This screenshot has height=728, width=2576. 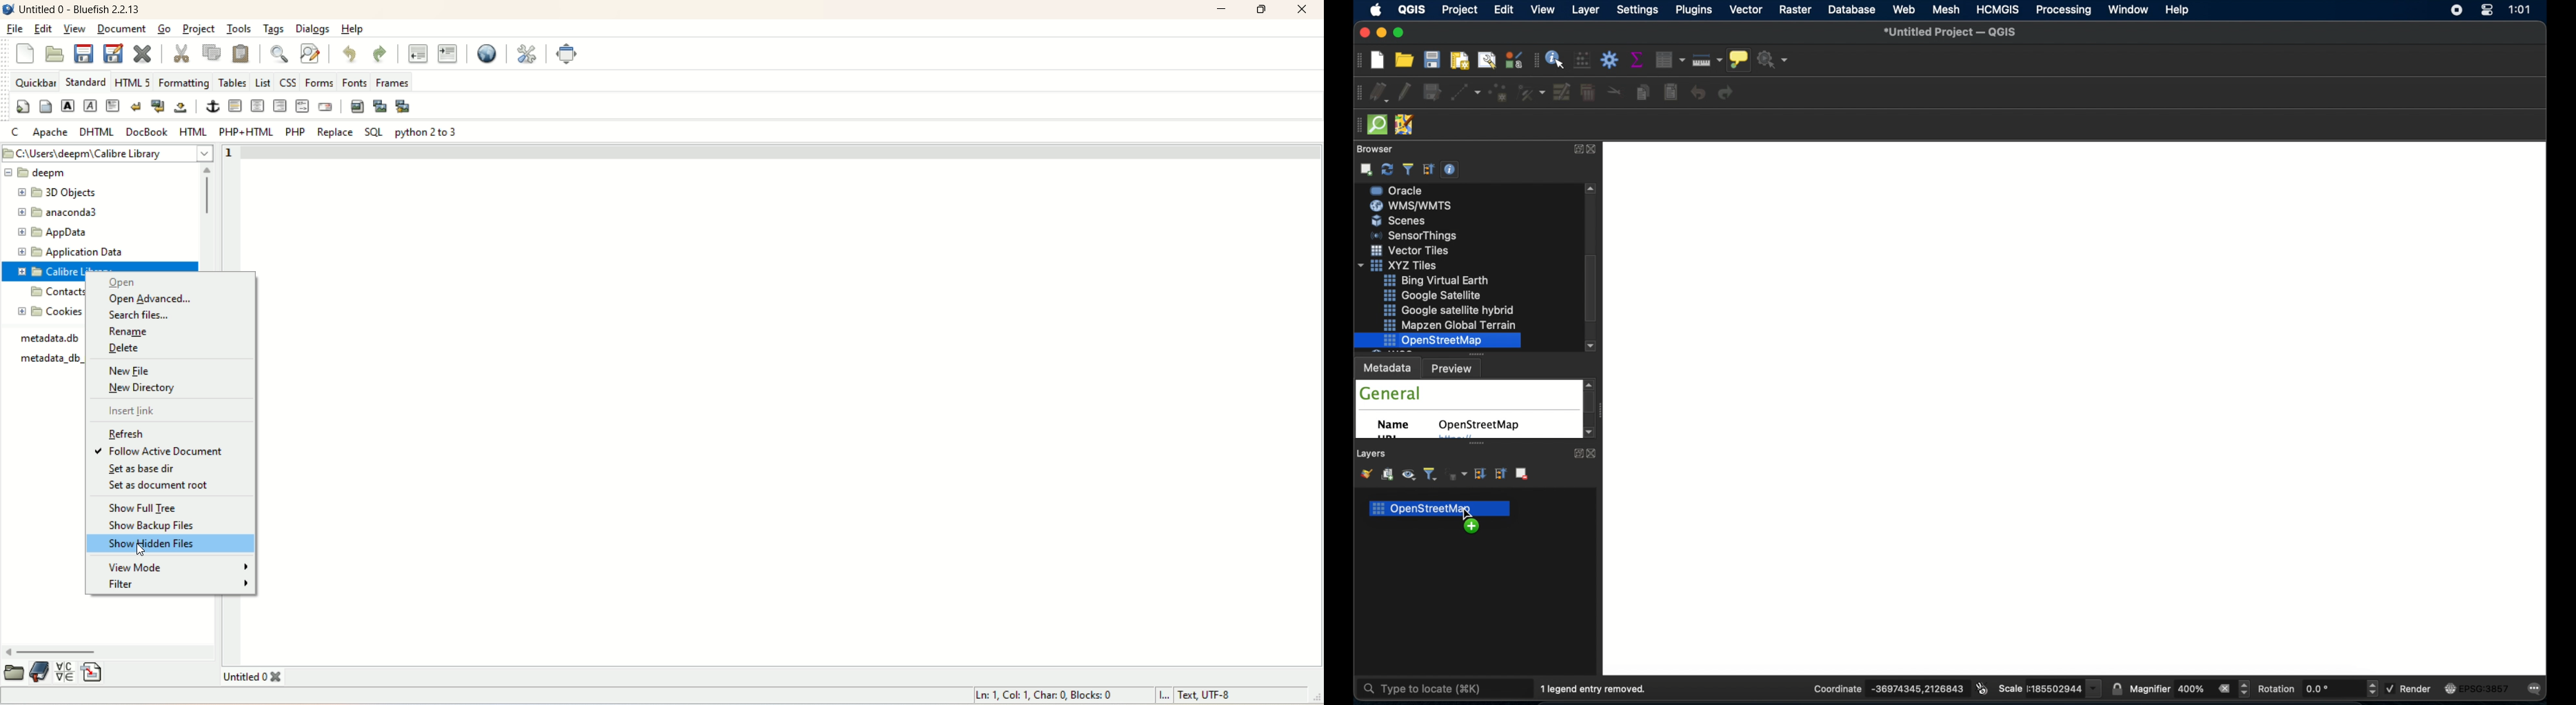 What do you see at coordinates (22, 106) in the screenshot?
I see `quick start` at bounding box center [22, 106].